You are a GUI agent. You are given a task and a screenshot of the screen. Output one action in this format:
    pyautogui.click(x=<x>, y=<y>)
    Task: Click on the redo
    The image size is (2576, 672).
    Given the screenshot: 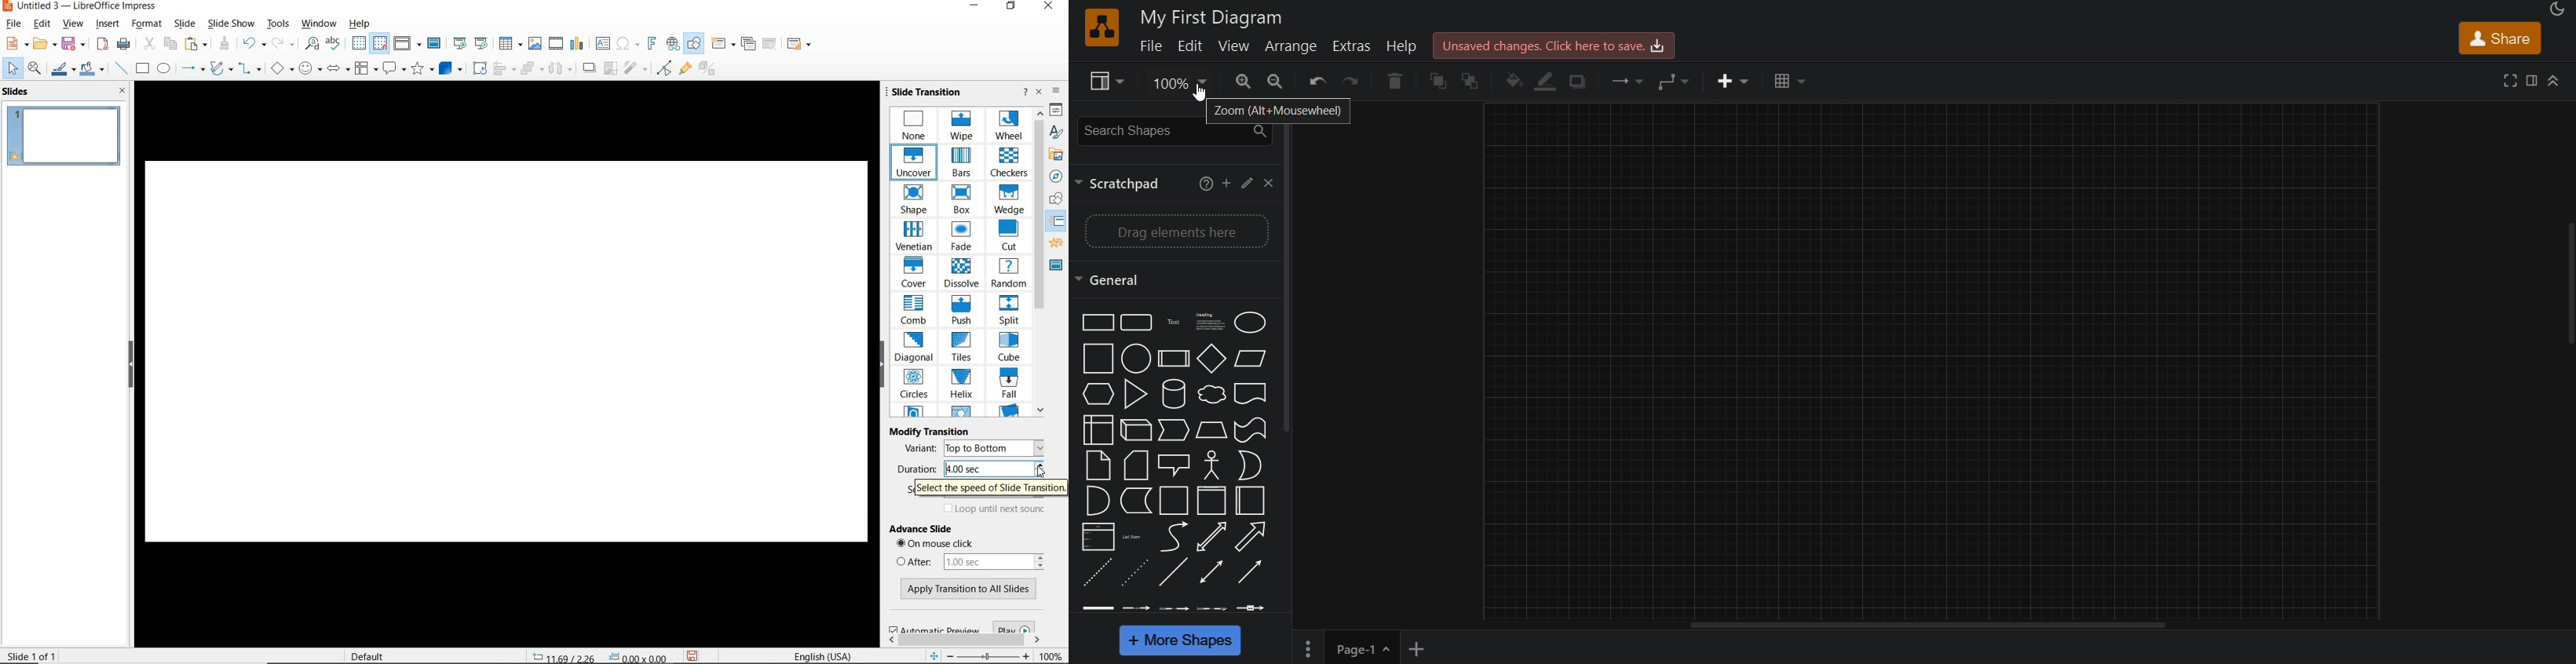 What is the action you would take?
    pyautogui.click(x=1352, y=82)
    